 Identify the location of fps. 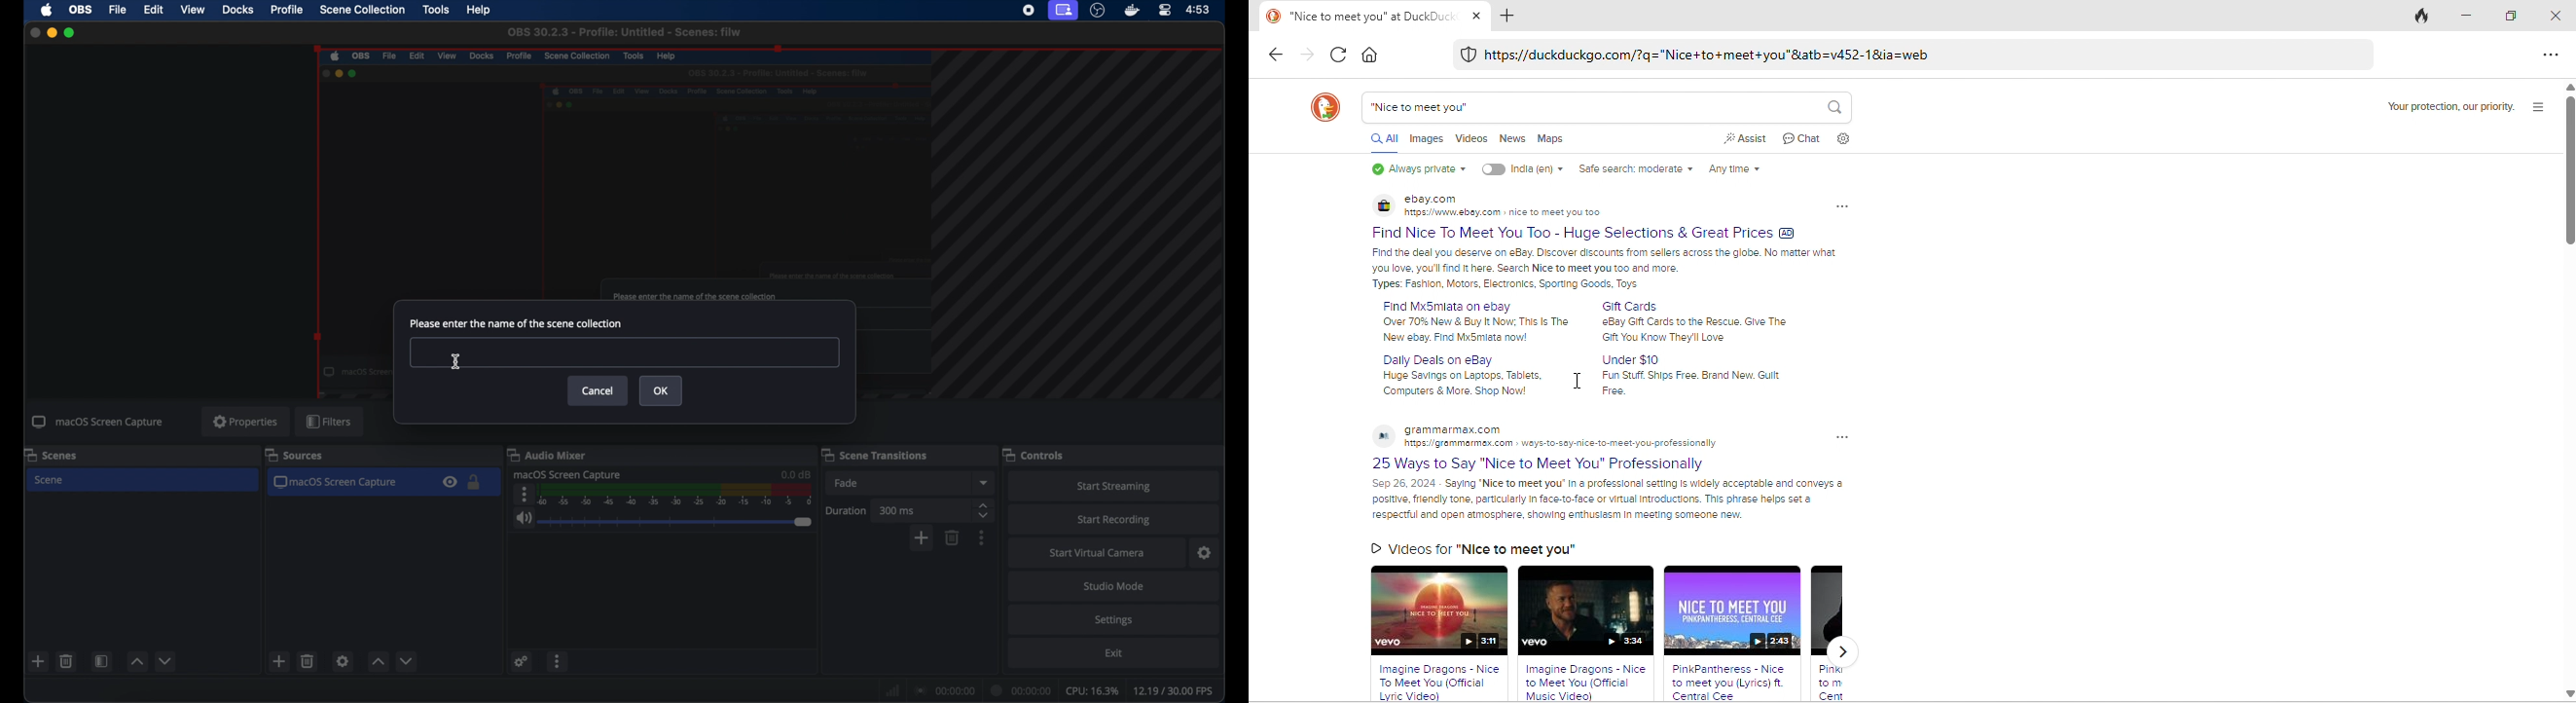
(1178, 691).